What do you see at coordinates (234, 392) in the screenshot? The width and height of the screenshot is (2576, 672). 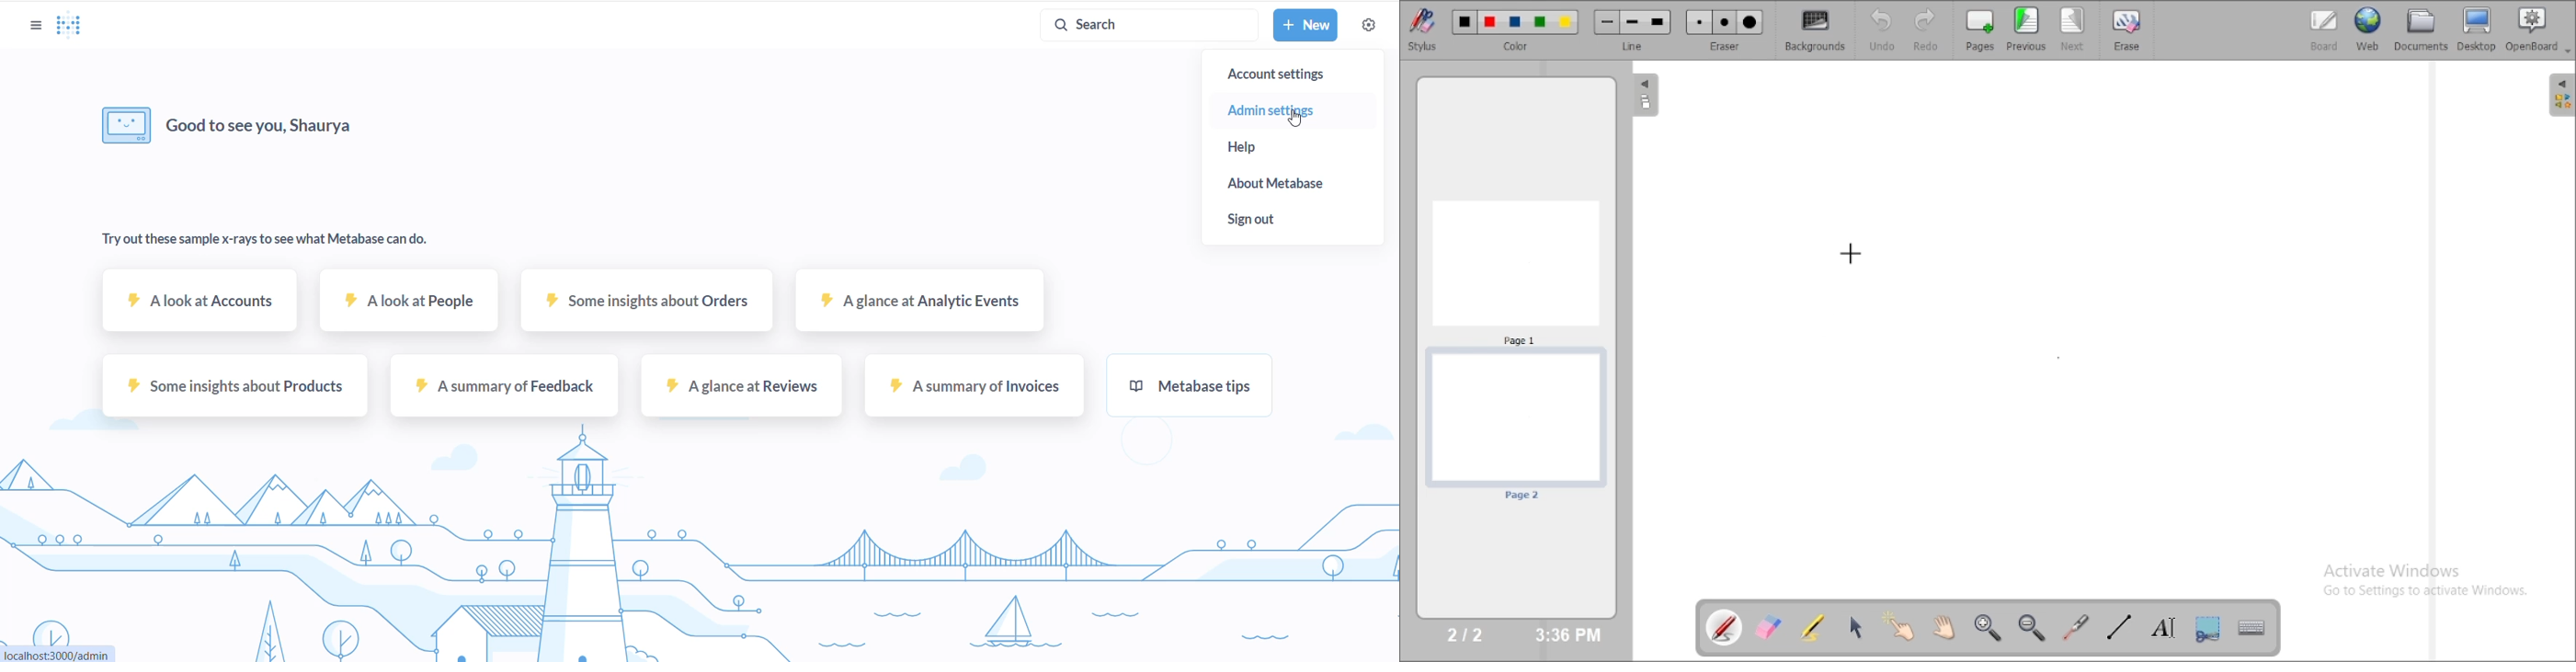 I see `some insights about products` at bounding box center [234, 392].